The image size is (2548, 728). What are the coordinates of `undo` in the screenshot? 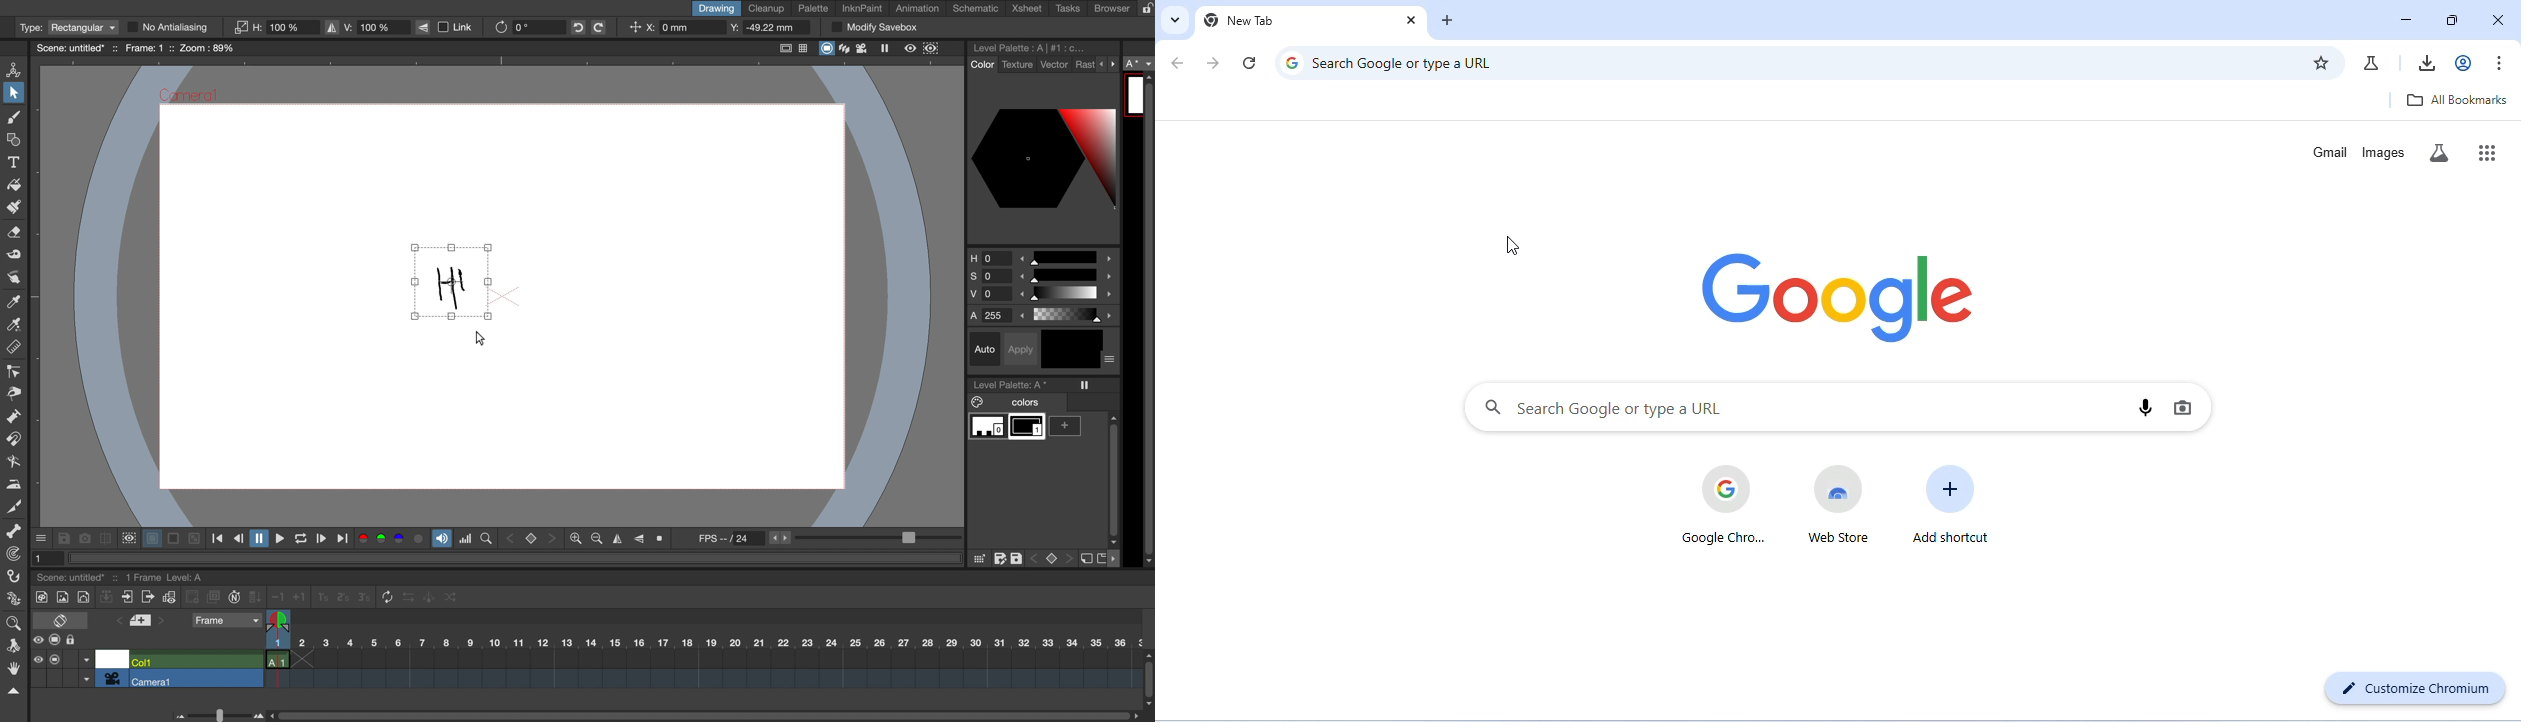 It's located at (575, 27).